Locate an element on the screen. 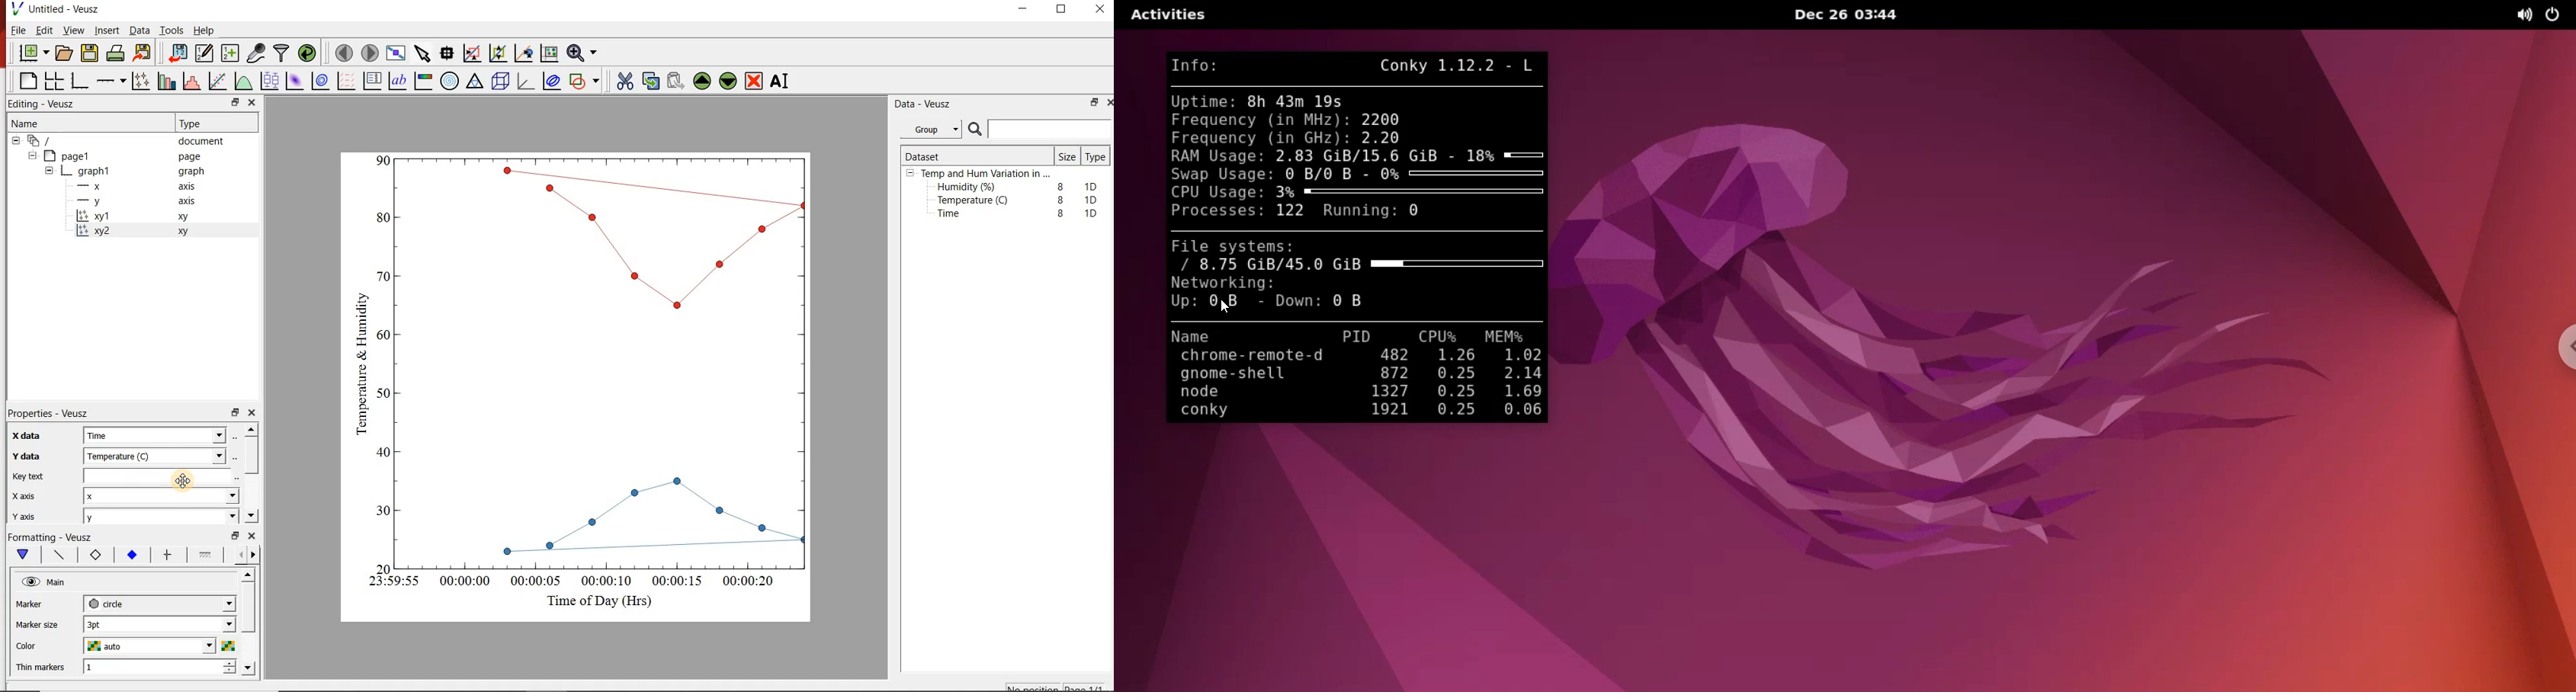 This screenshot has width=2576, height=700. plot a vector field is located at coordinates (347, 81).